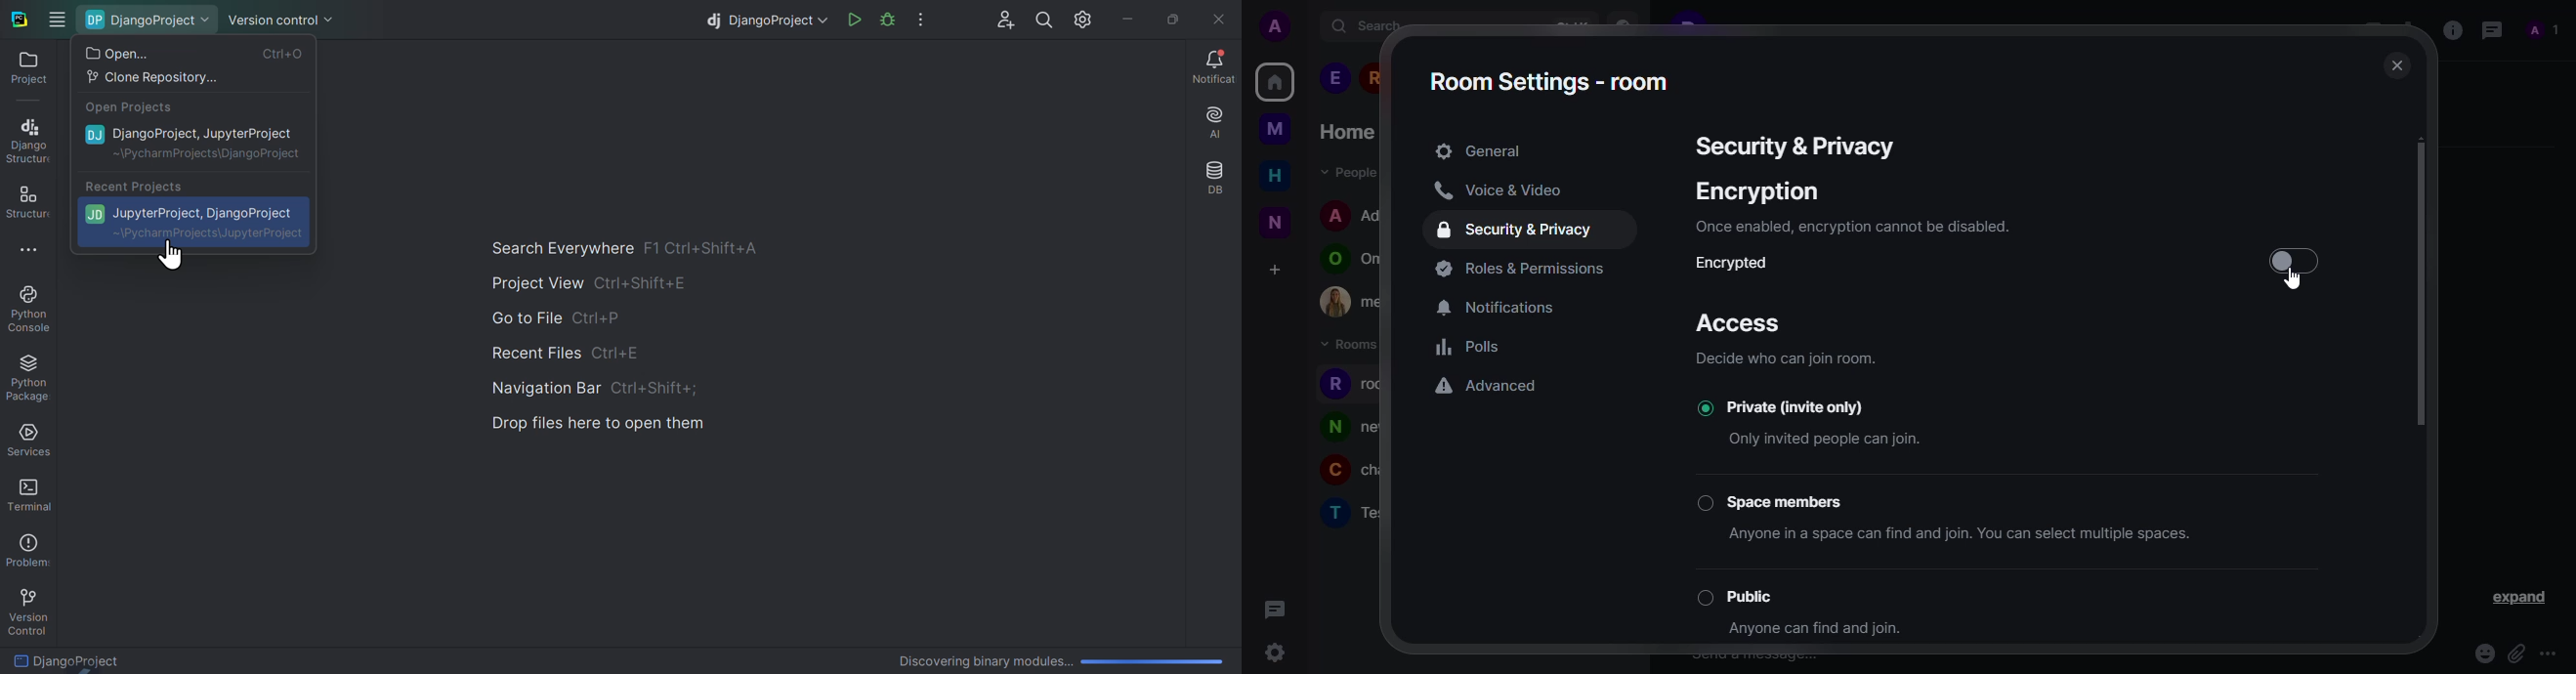 The image size is (2576, 700). What do you see at coordinates (26, 440) in the screenshot?
I see `Services` at bounding box center [26, 440].